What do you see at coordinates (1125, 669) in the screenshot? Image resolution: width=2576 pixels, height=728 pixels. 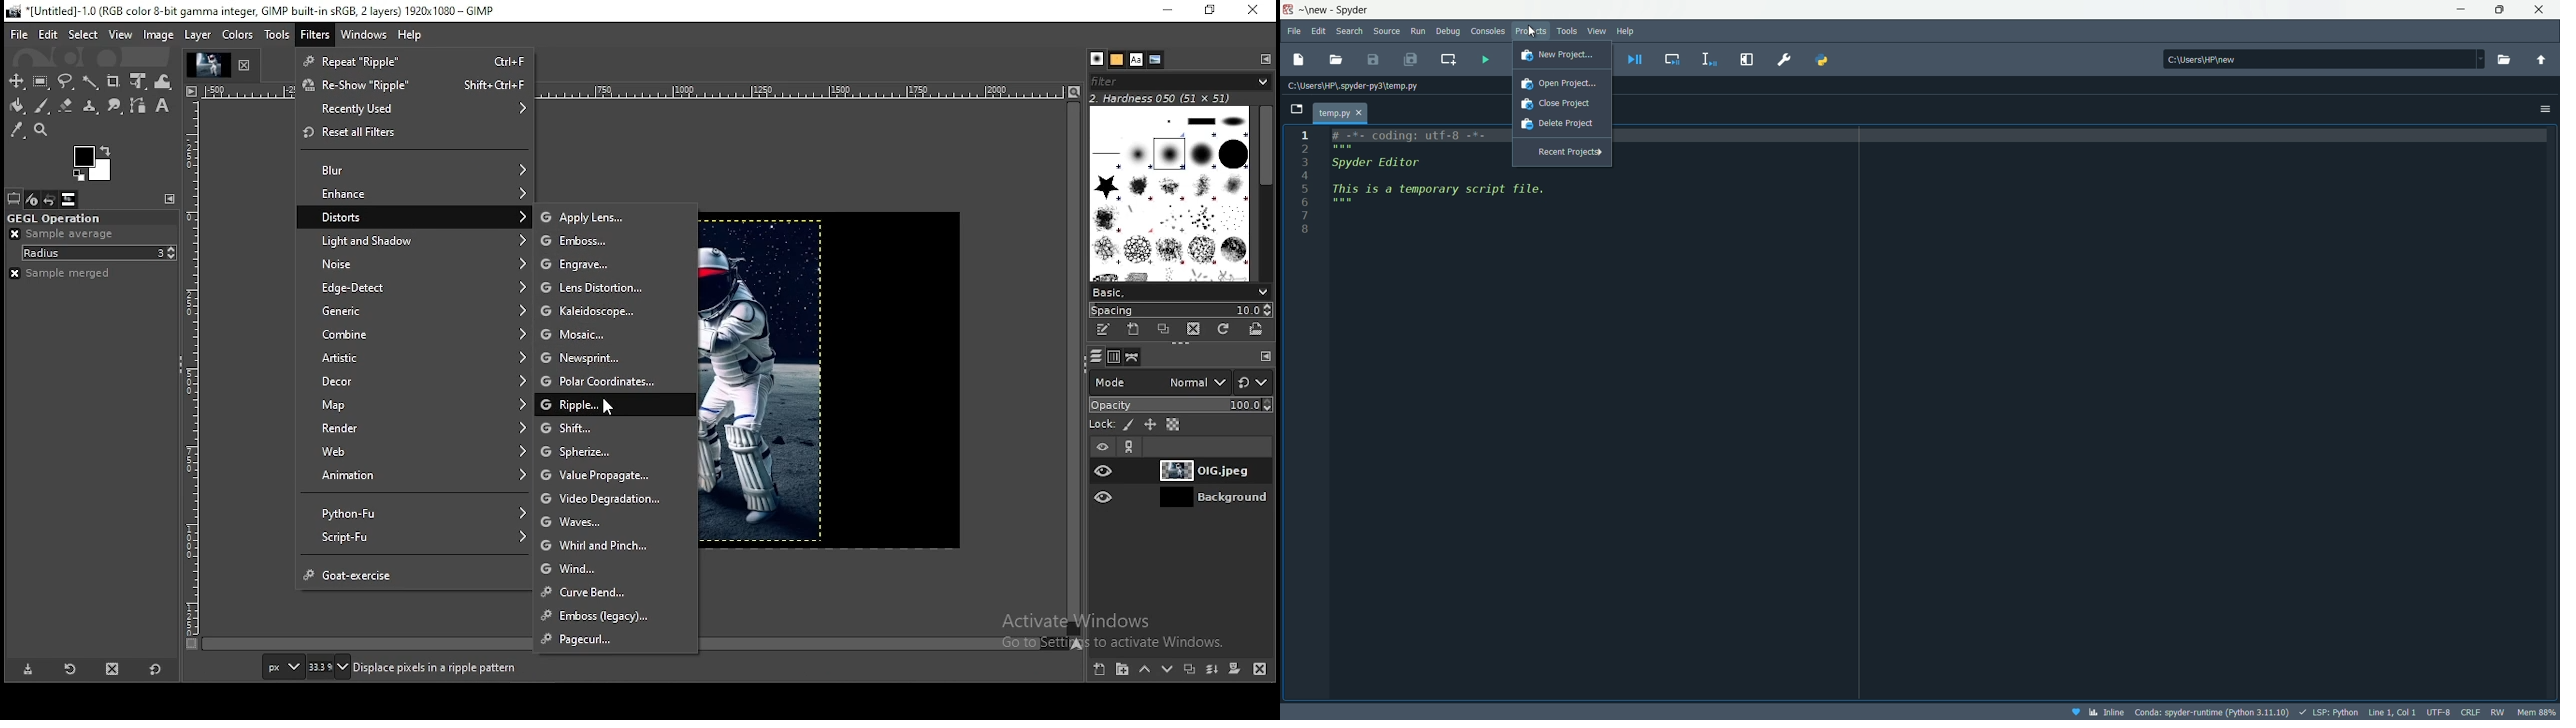 I see `create a new layer group` at bounding box center [1125, 669].